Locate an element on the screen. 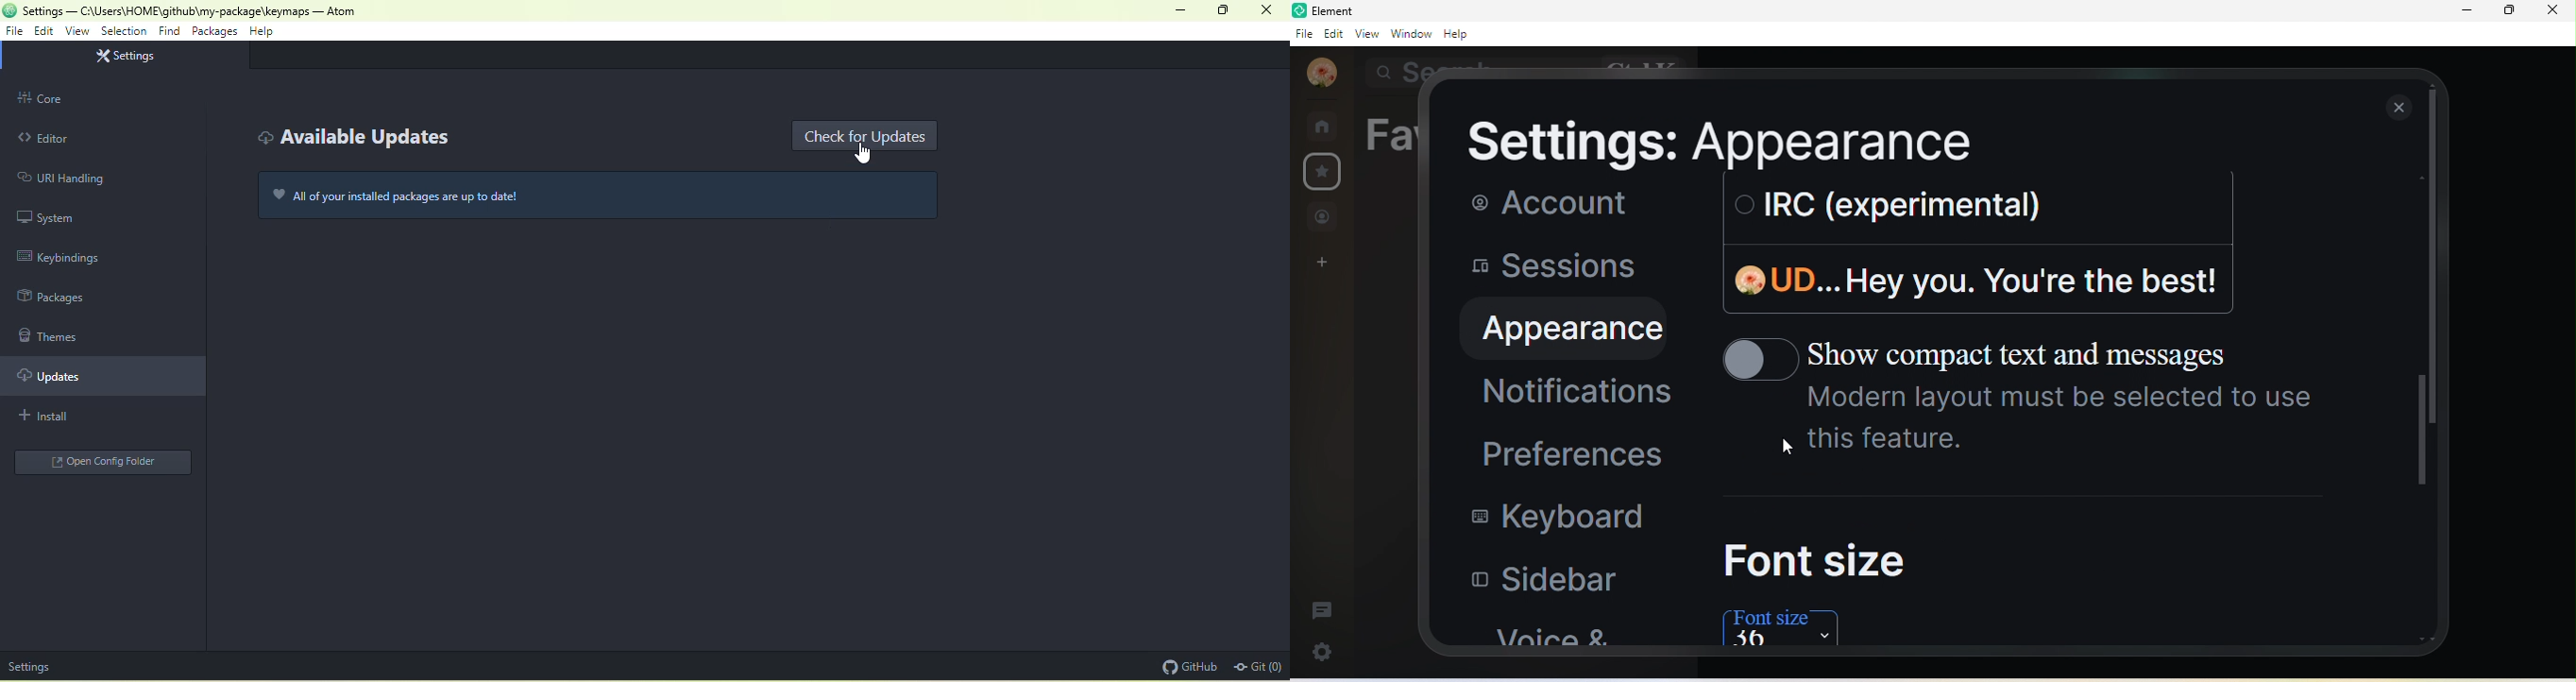 This screenshot has height=700, width=2576. people is located at coordinates (1323, 217).